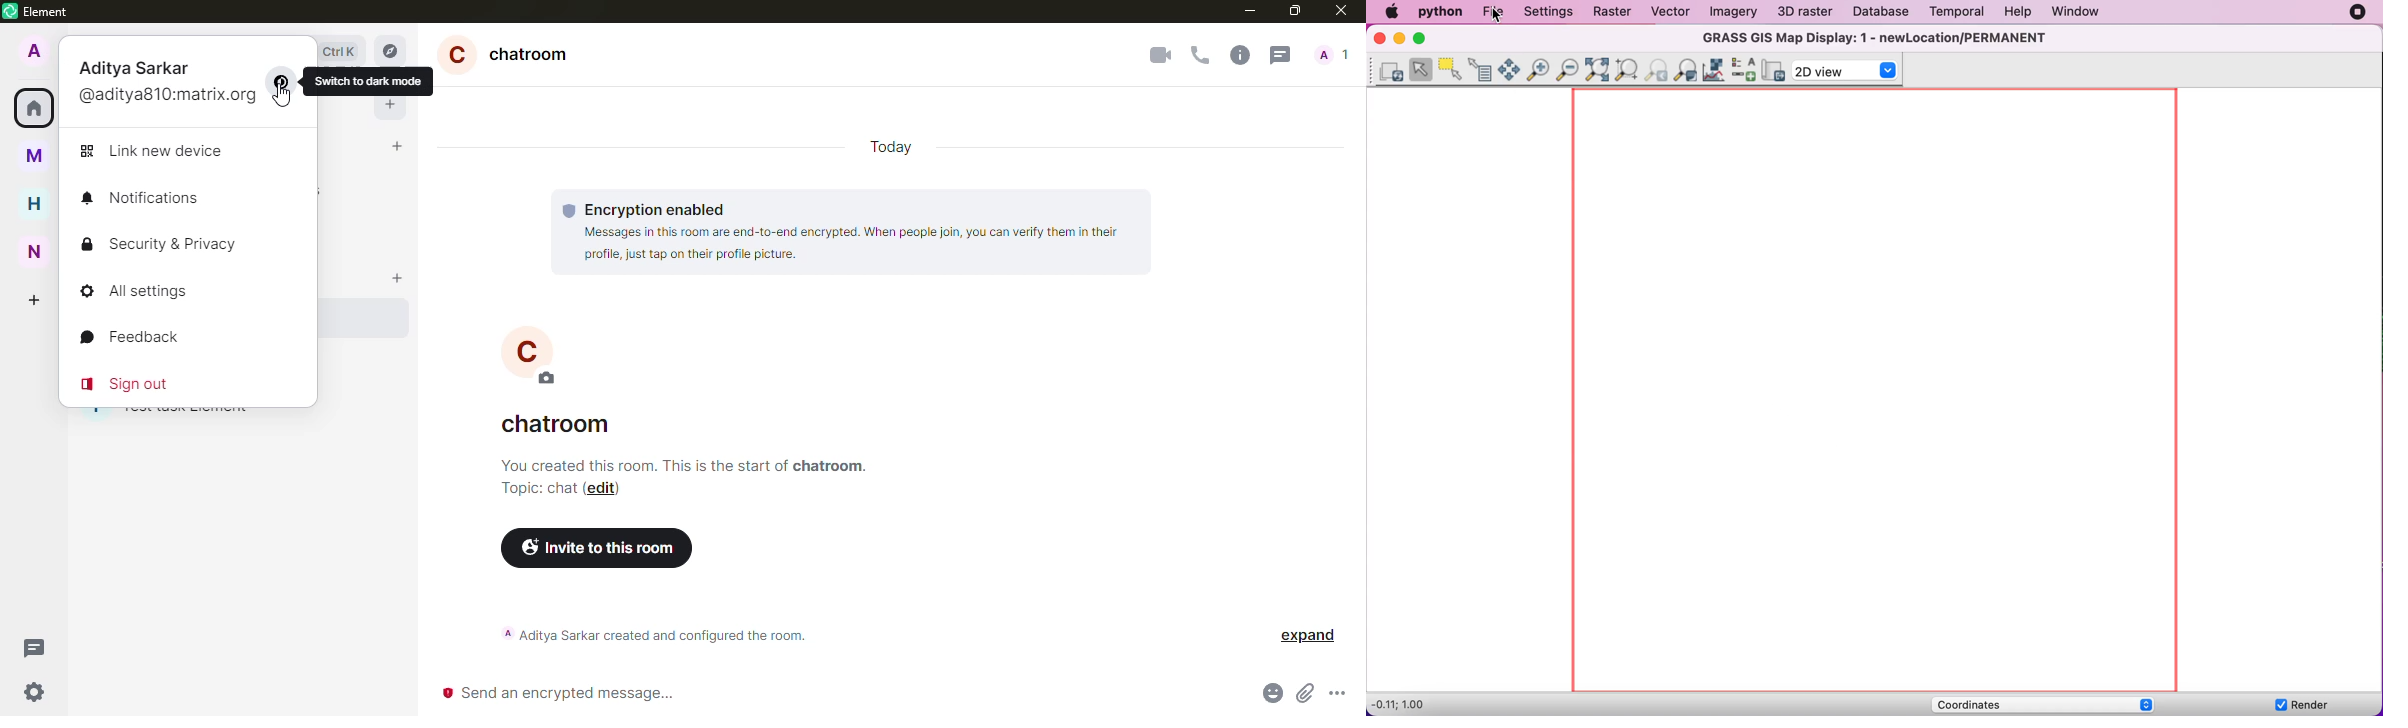 Image resolution: width=2408 pixels, height=728 pixels. I want to click on quick settings, so click(31, 691).